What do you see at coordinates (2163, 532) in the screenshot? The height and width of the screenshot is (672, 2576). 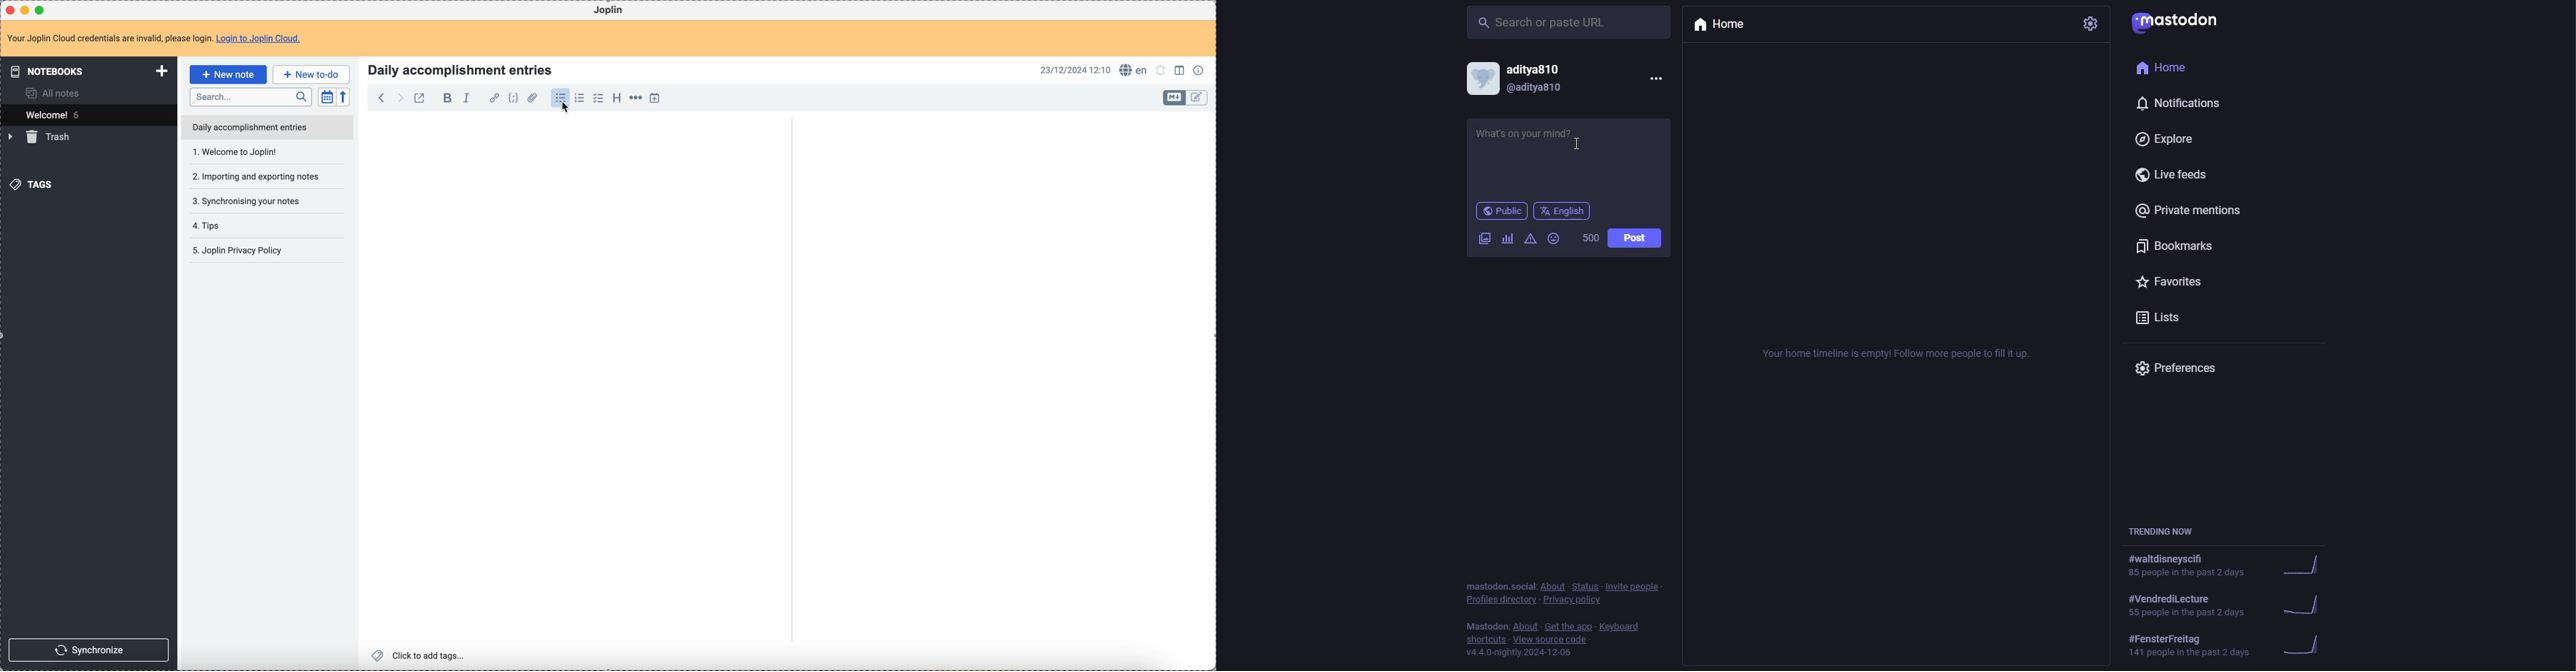 I see `trending now` at bounding box center [2163, 532].